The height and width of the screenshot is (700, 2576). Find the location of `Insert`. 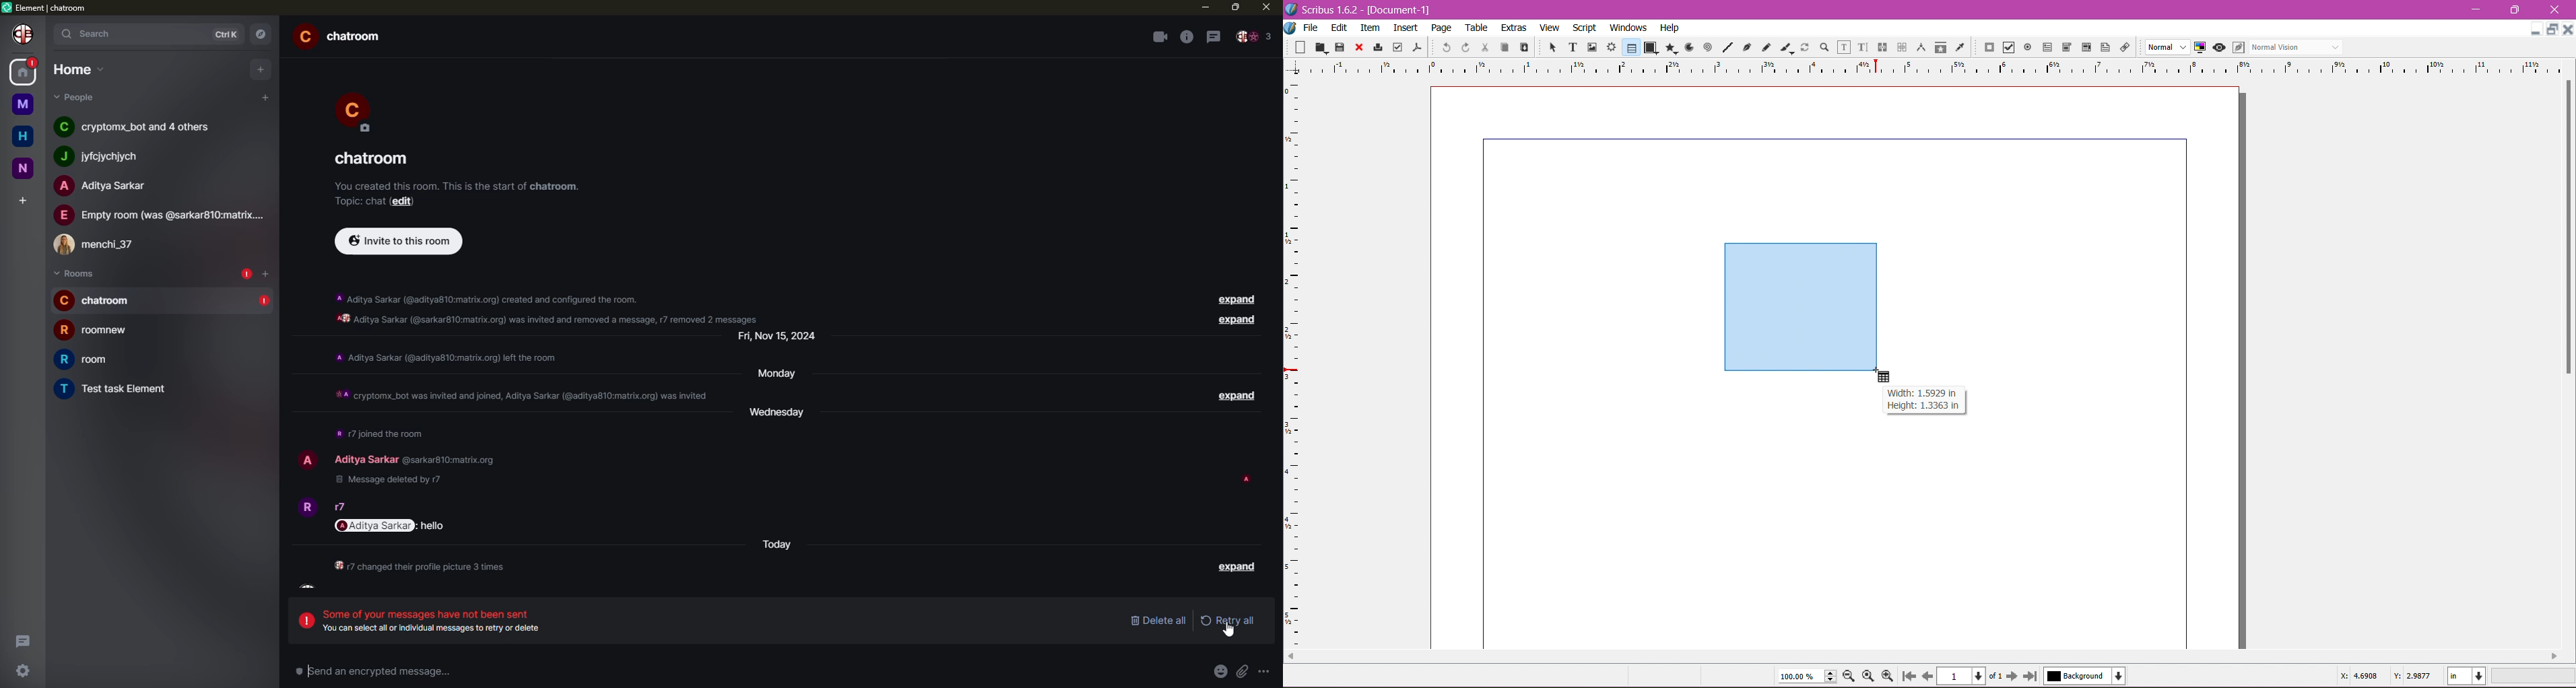

Insert is located at coordinates (1406, 26).